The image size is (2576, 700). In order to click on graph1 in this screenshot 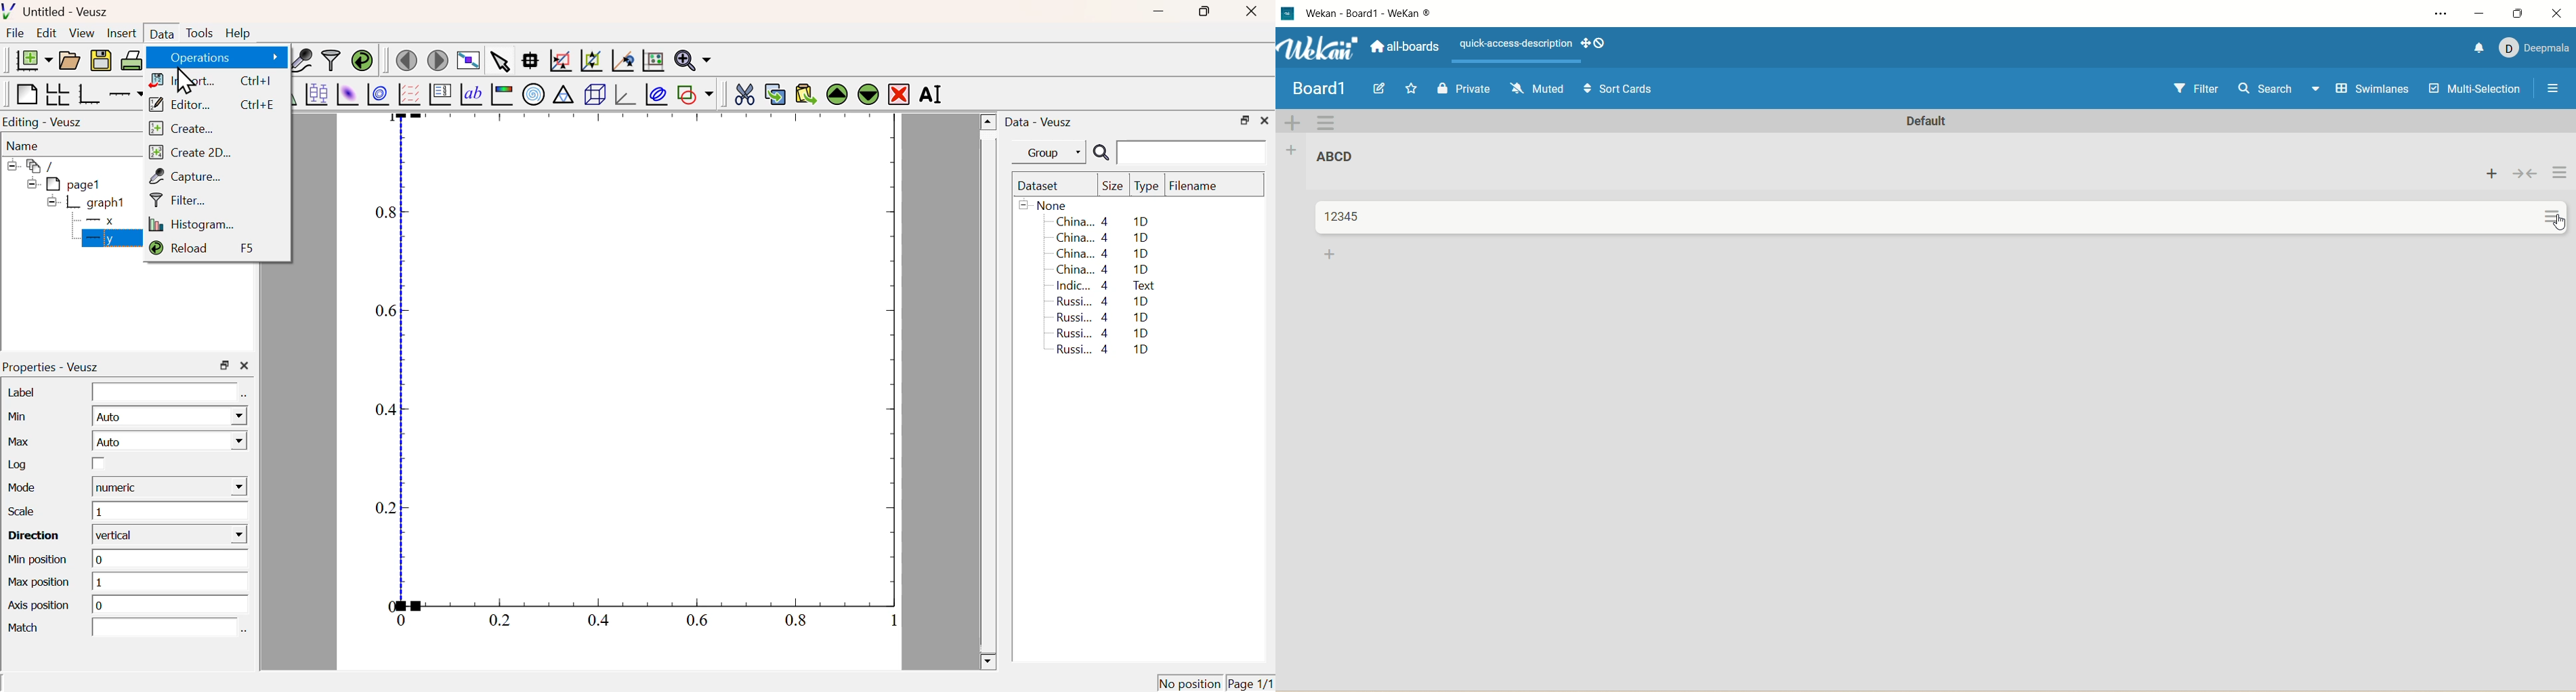, I will do `click(88, 202)`.